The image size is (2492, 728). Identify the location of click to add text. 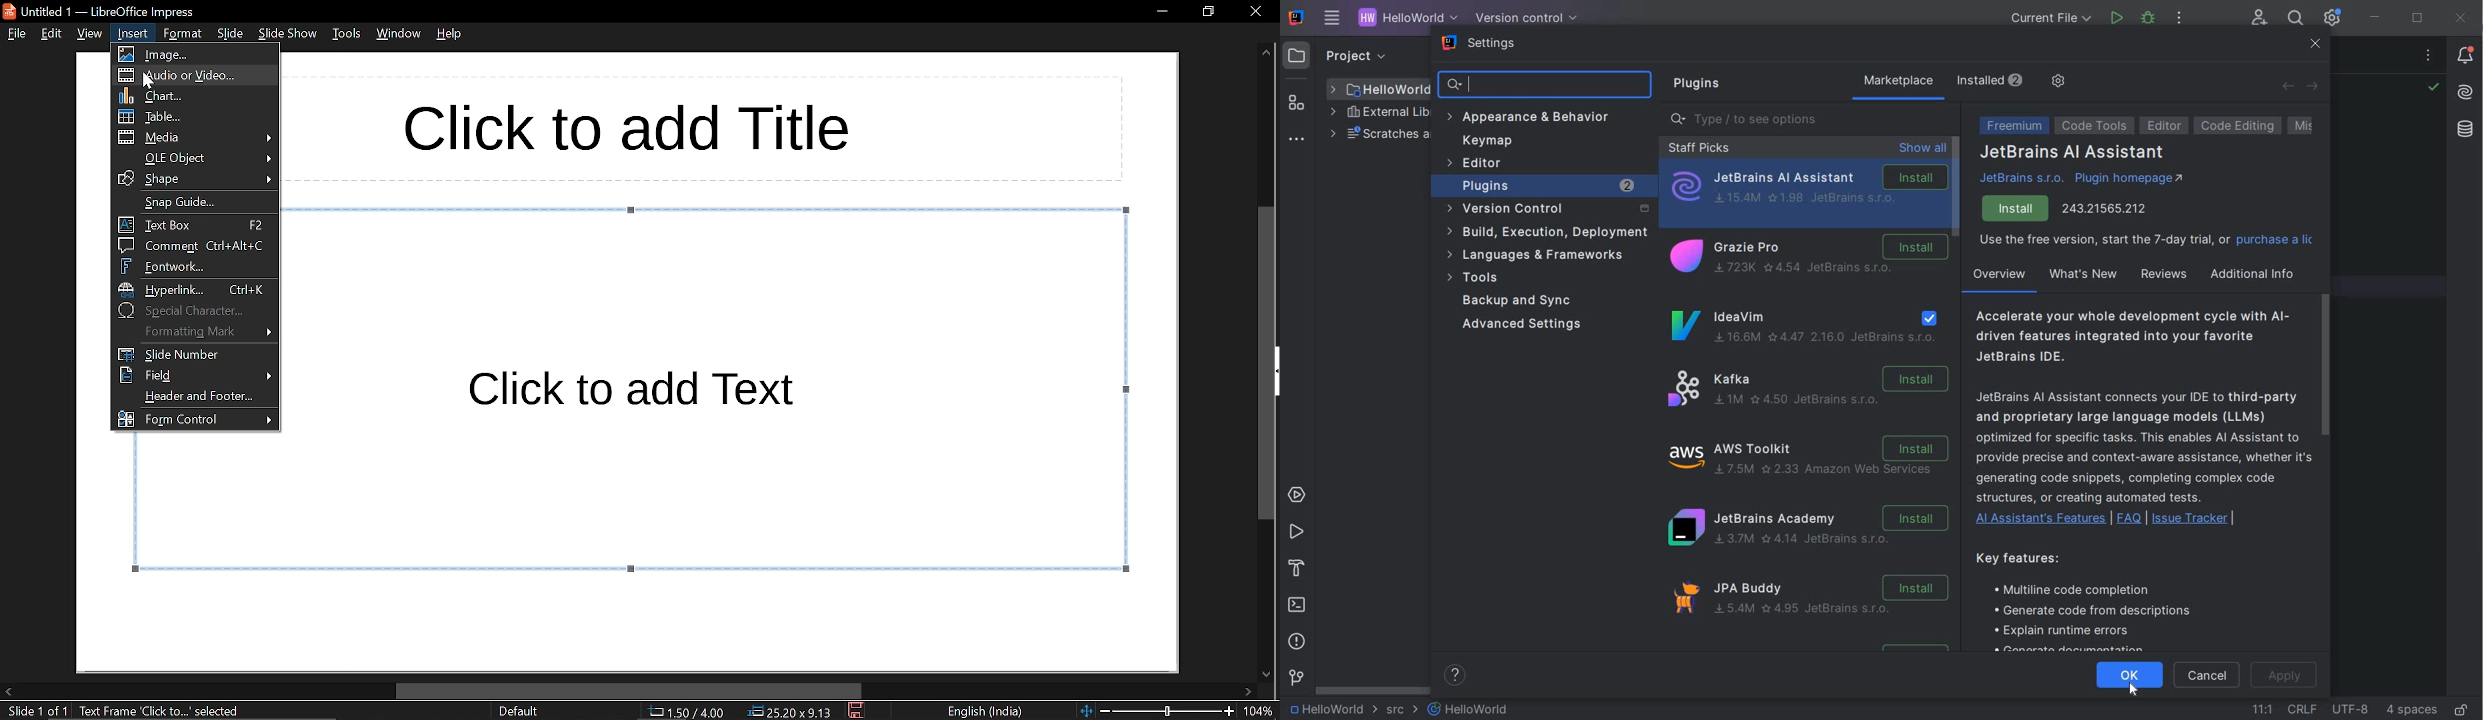
(639, 391).